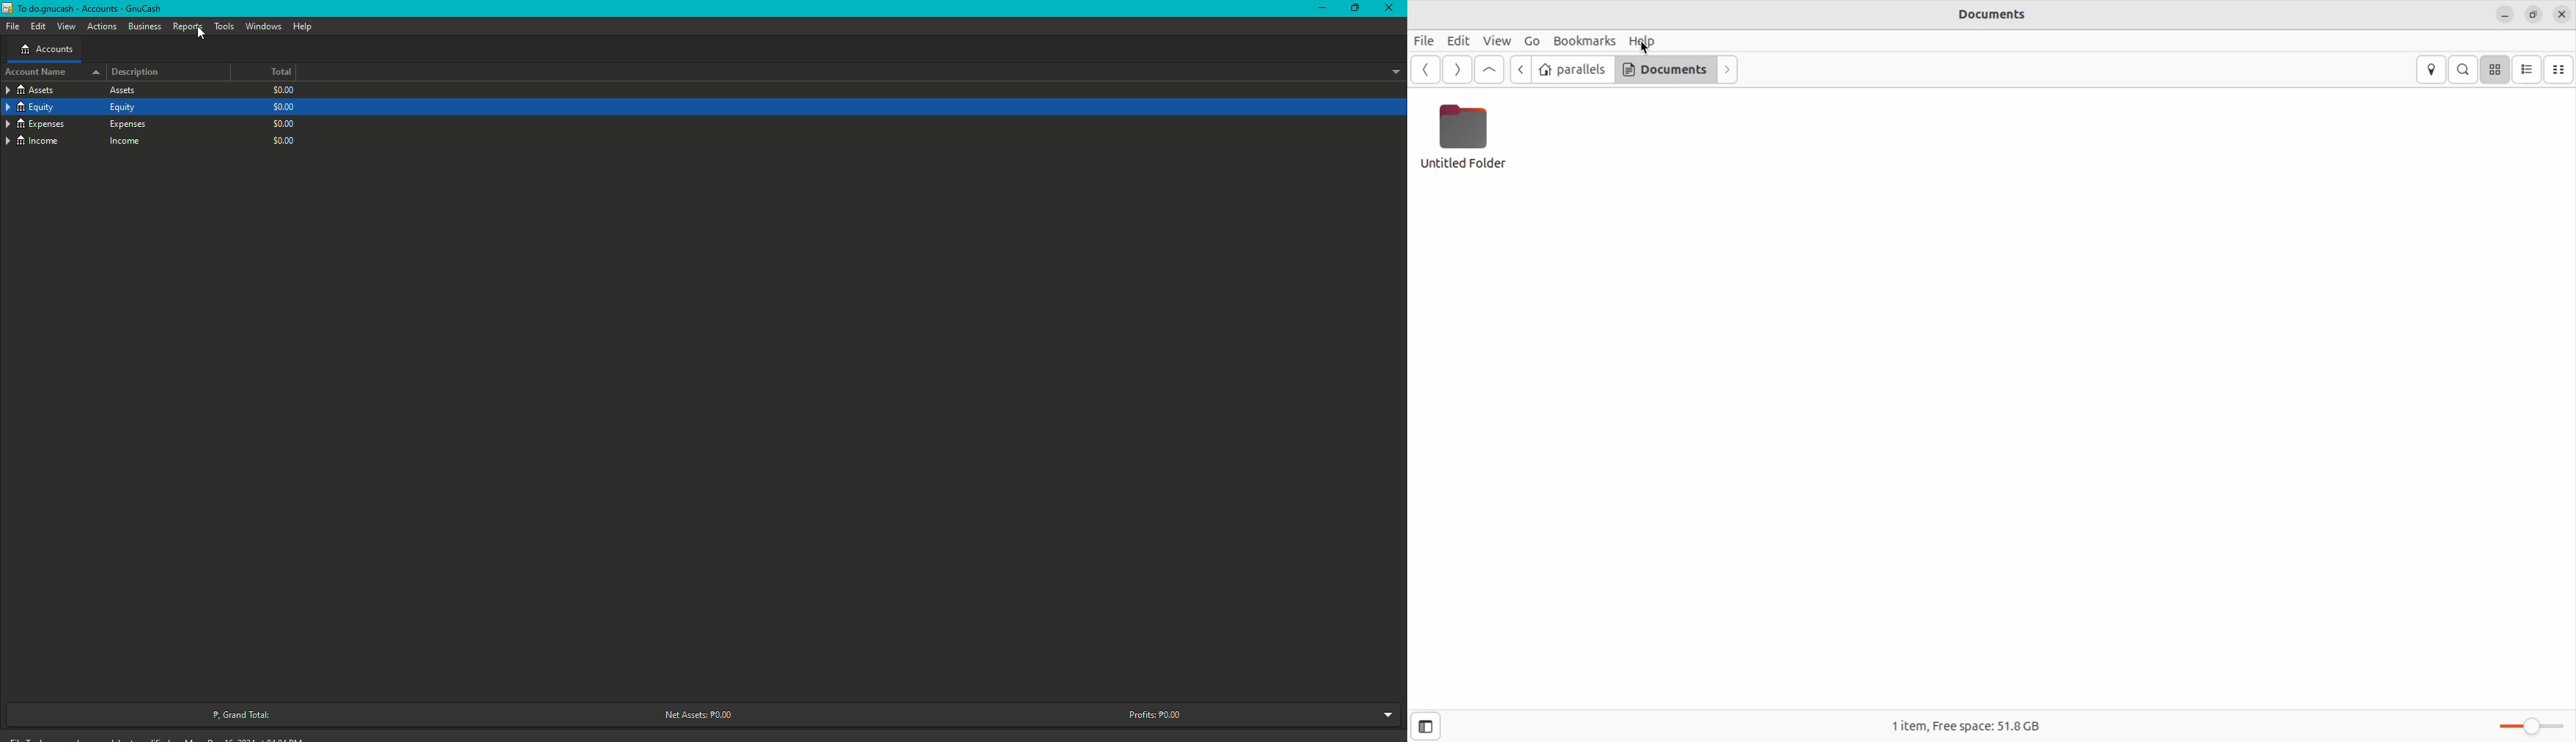 The image size is (2576, 756). What do you see at coordinates (1520, 72) in the screenshot?
I see `back ward` at bounding box center [1520, 72].